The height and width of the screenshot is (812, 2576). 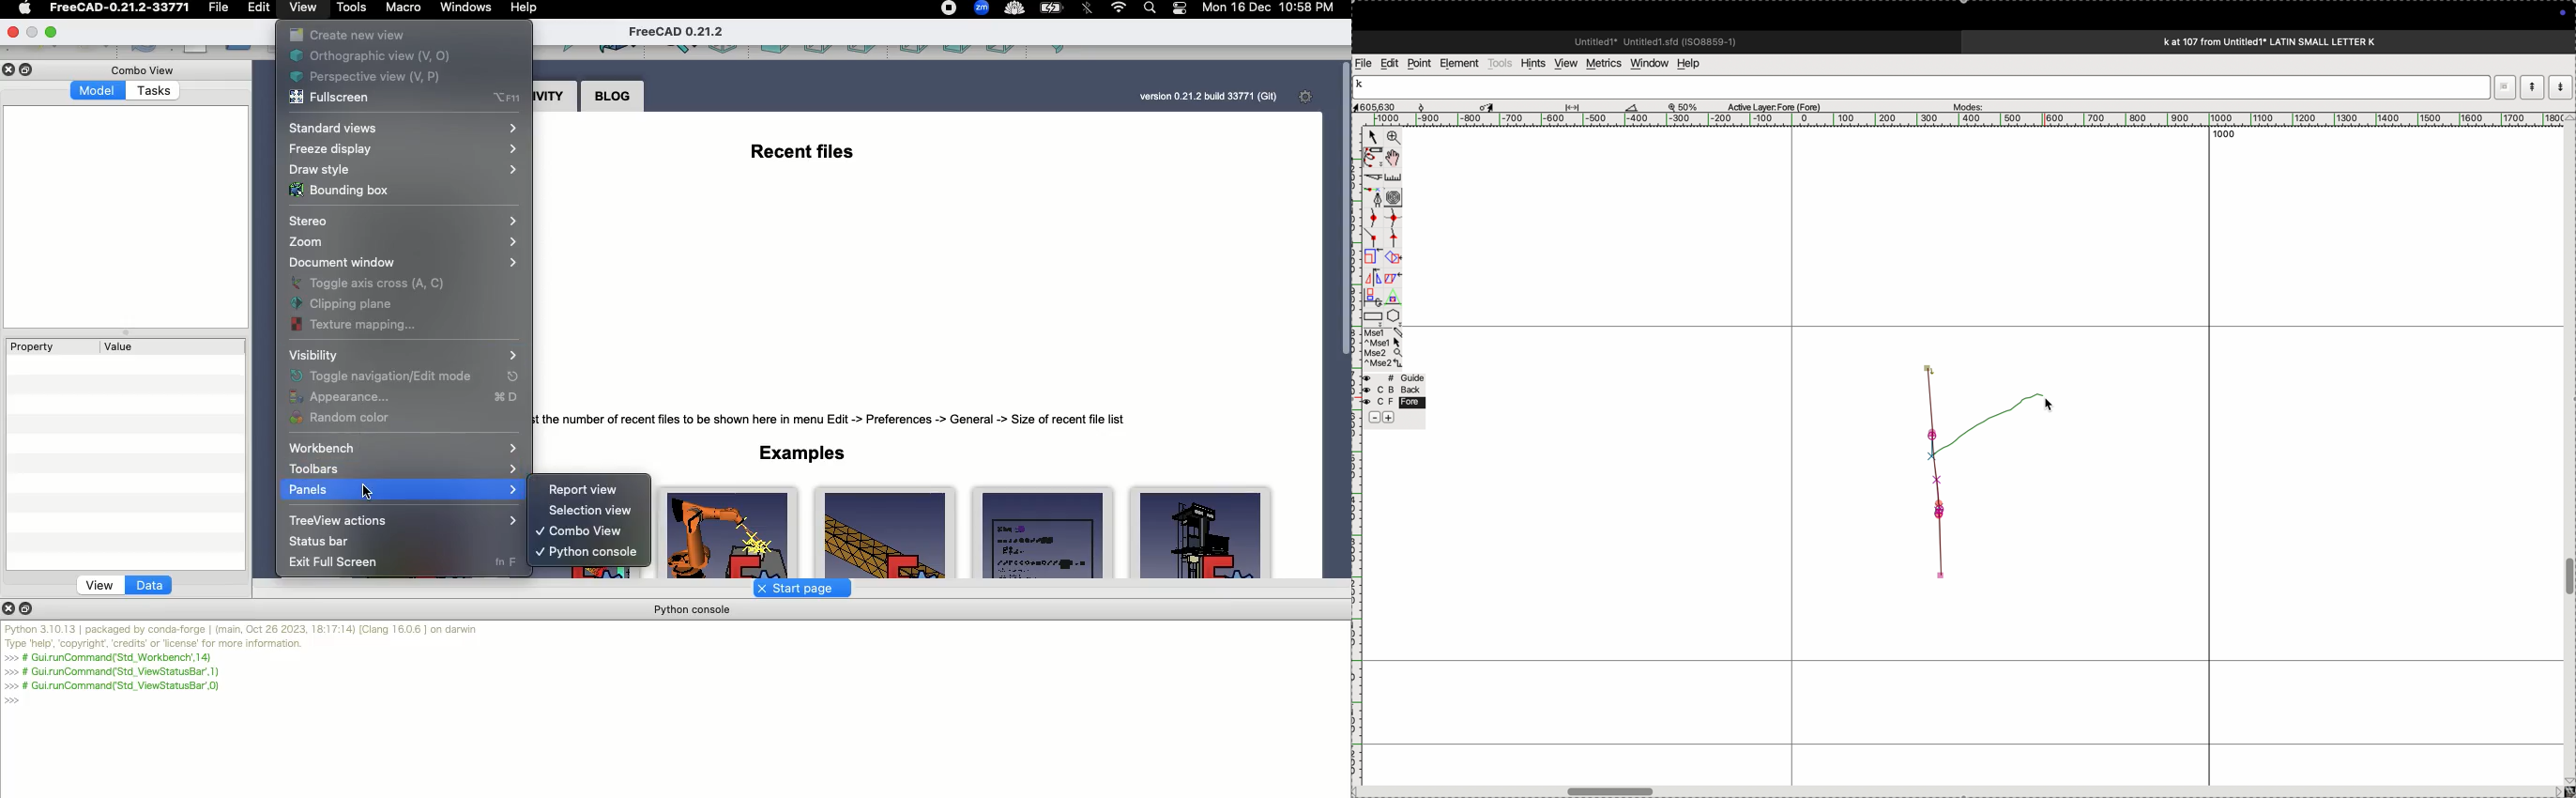 What do you see at coordinates (1965, 104) in the screenshot?
I see `modes` at bounding box center [1965, 104].